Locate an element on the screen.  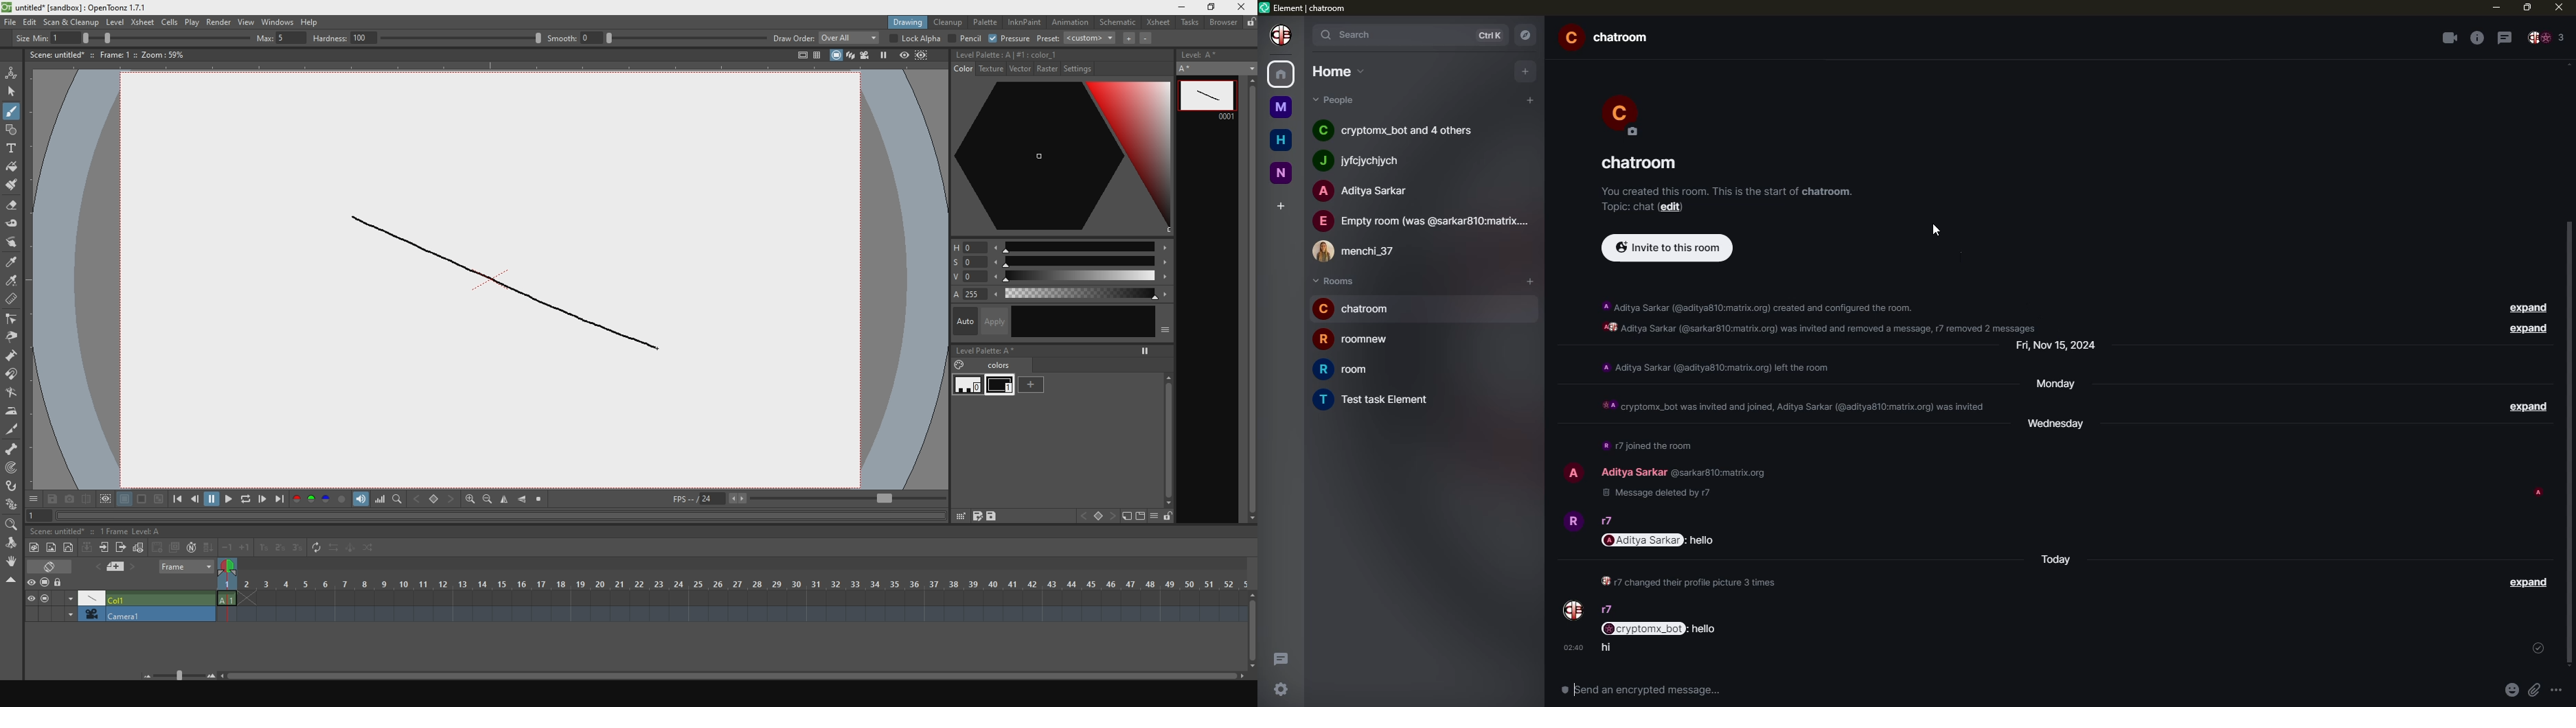
people is located at coordinates (1363, 252).